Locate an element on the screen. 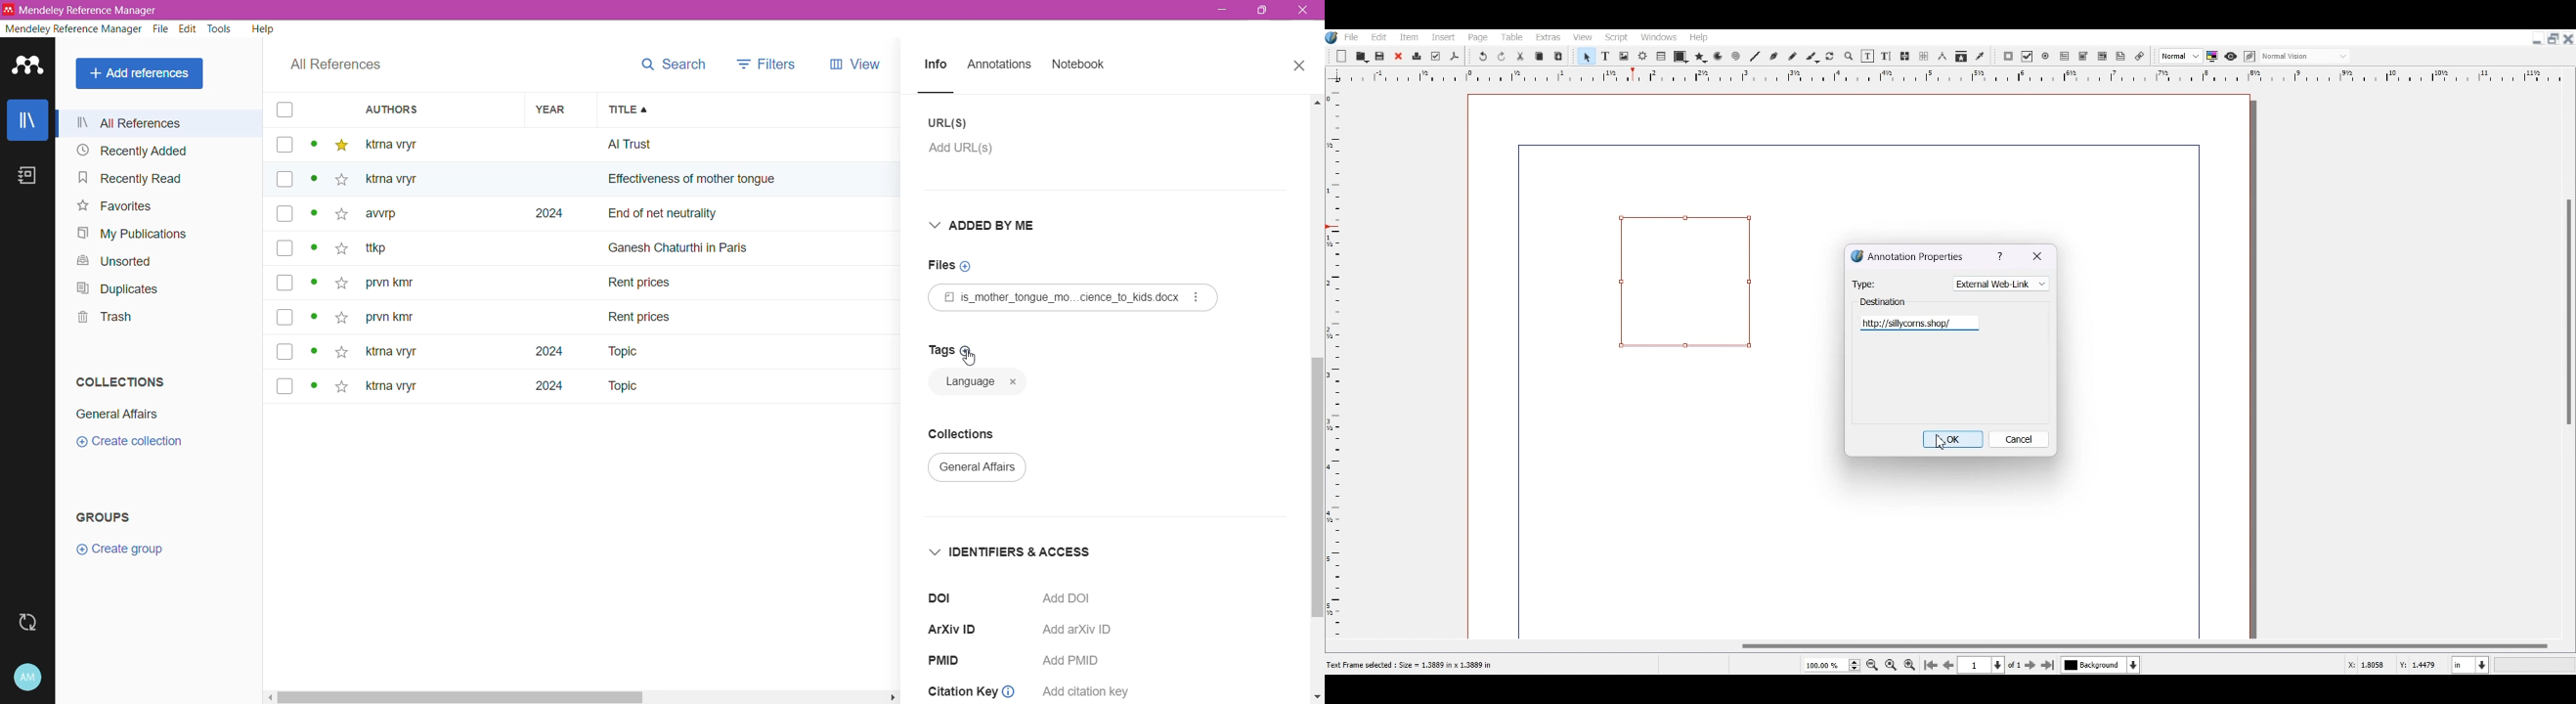 This screenshot has width=2576, height=728. line  is located at coordinates (949, 92).